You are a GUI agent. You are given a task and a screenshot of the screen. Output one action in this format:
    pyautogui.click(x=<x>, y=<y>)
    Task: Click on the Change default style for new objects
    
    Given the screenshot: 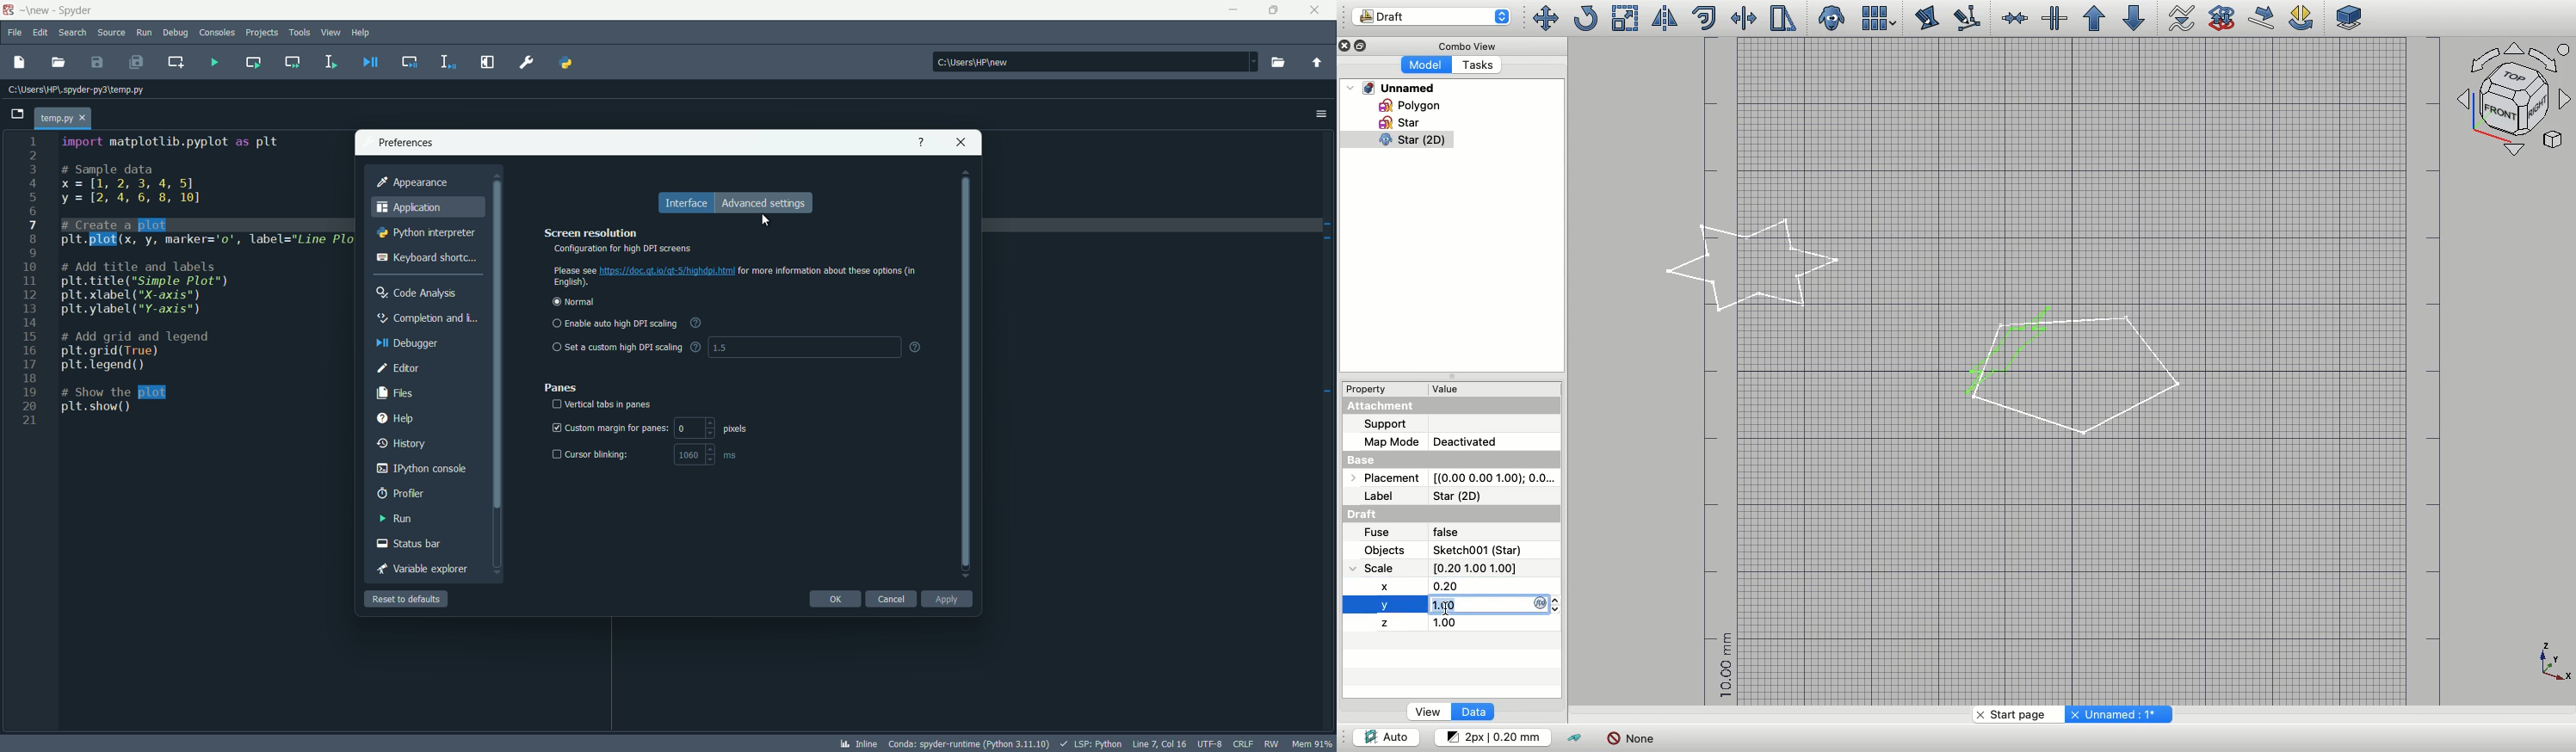 What is the action you would take?
    pyautogui.click(x=1491, y=736)
    